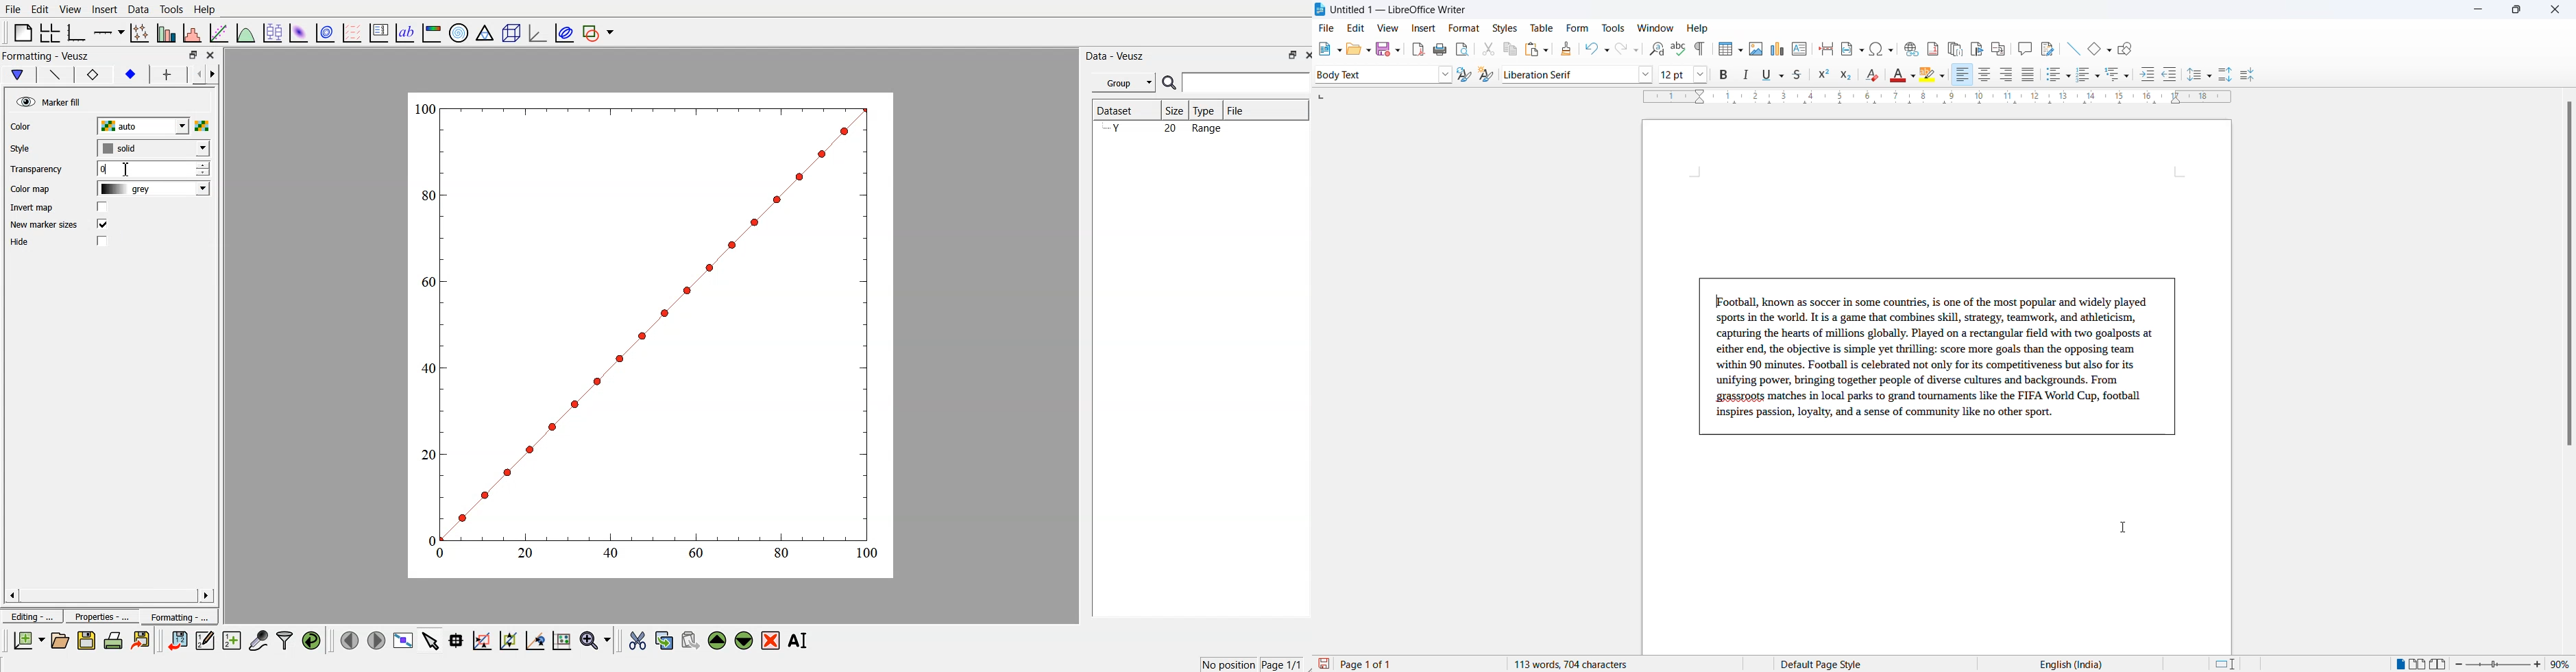 This screenshot has width=2576, height=672. Describe the element at coordinates (1595, 49) in the screenshot. I see `undo` at that location.